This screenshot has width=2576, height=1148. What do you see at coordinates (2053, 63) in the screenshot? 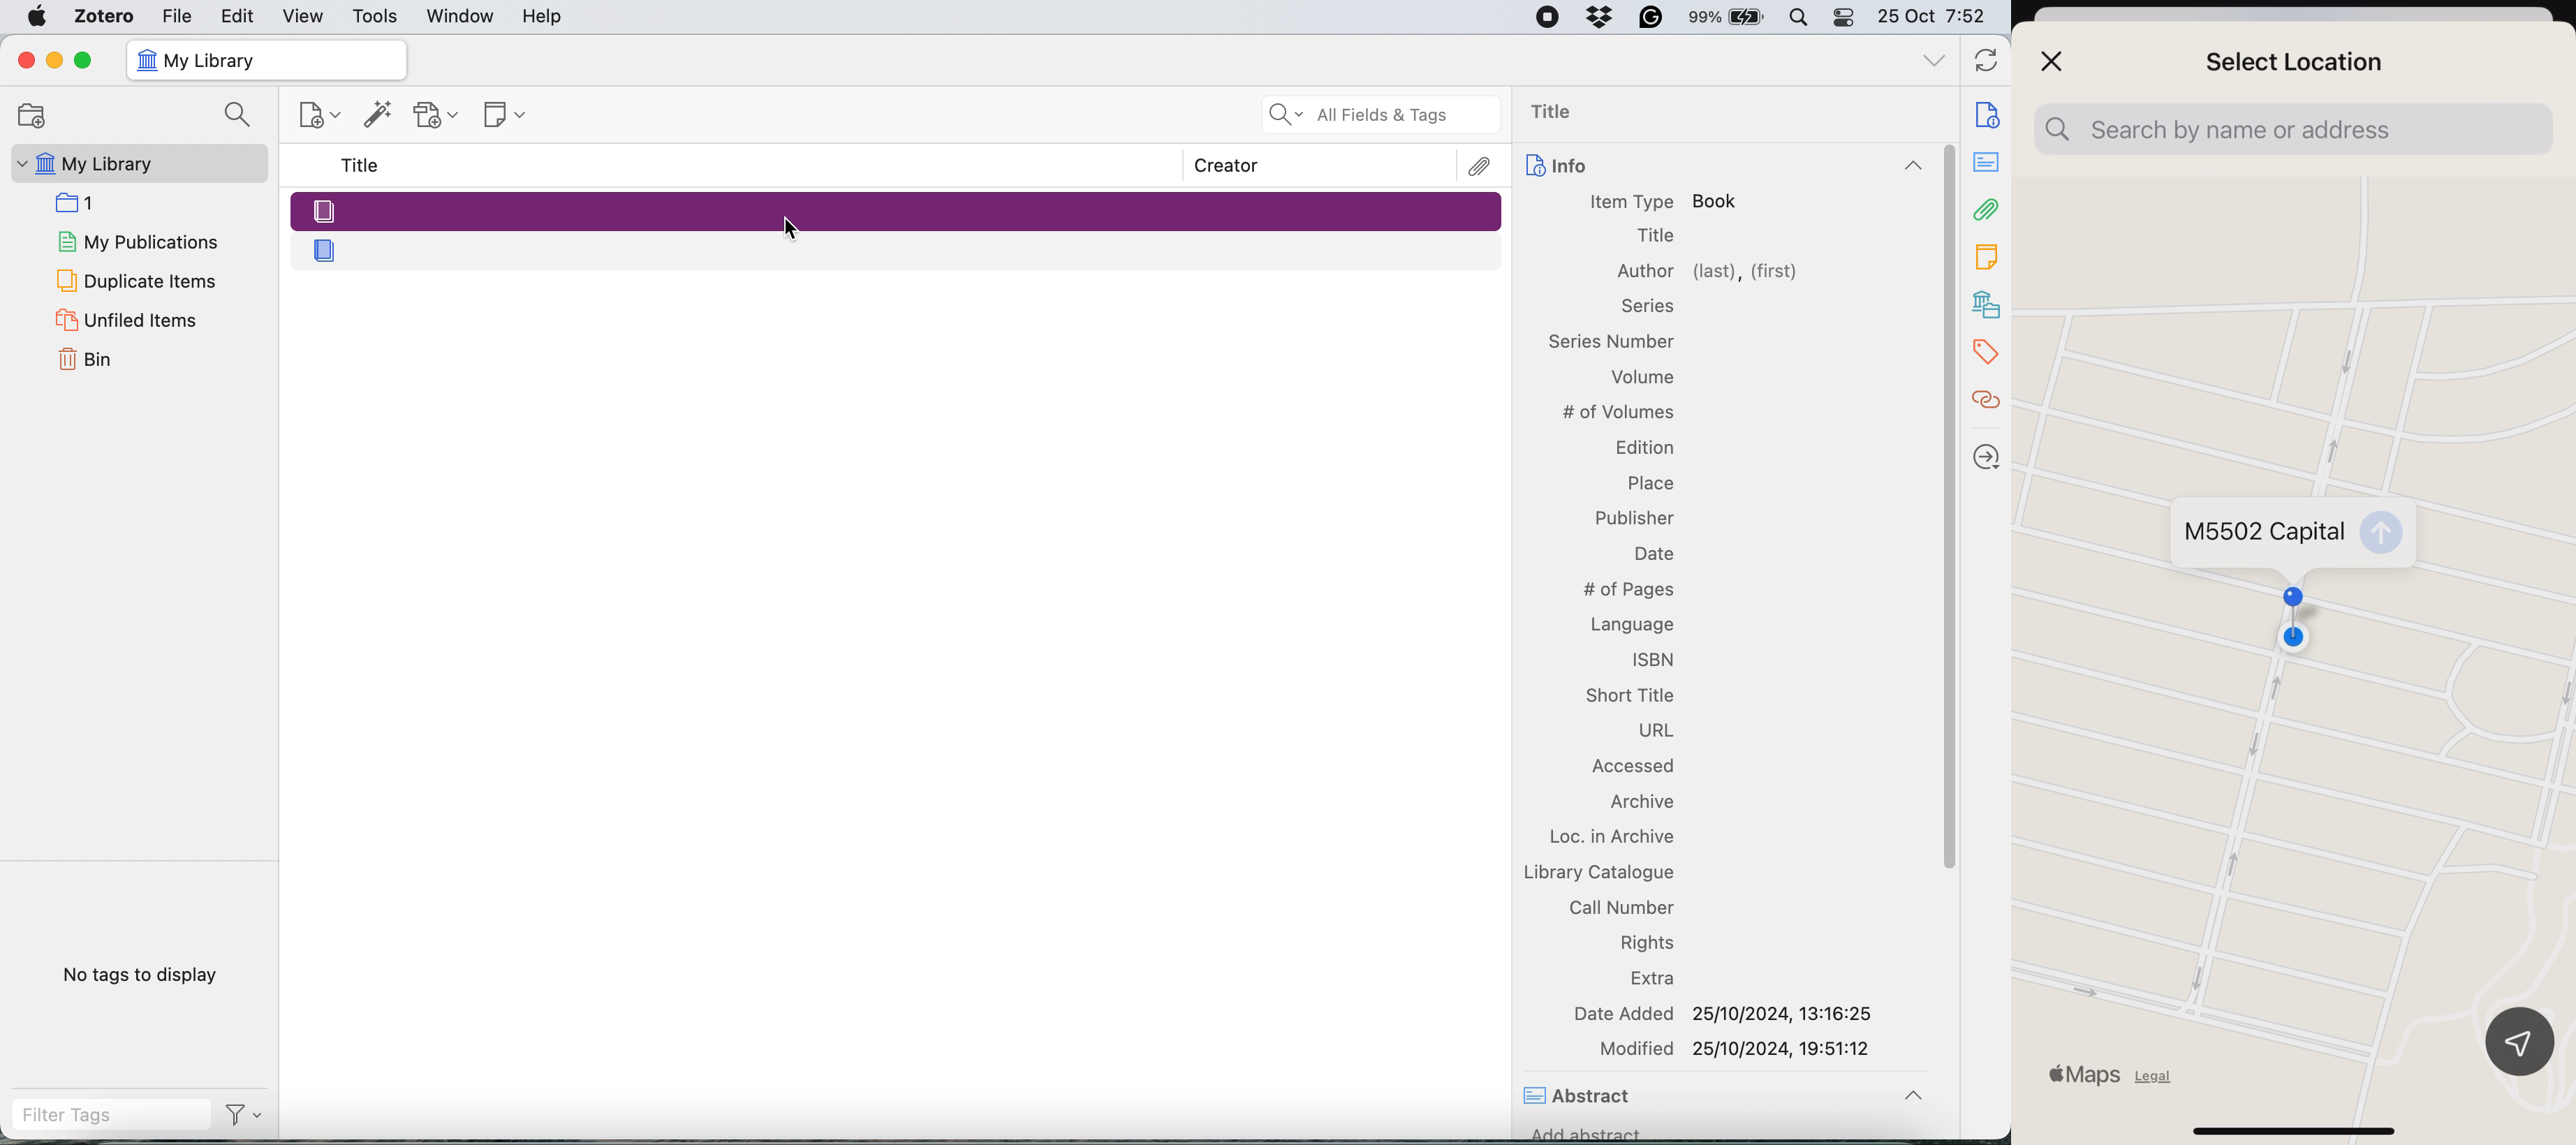
I see `map close` at bounding box center [2053, 63].